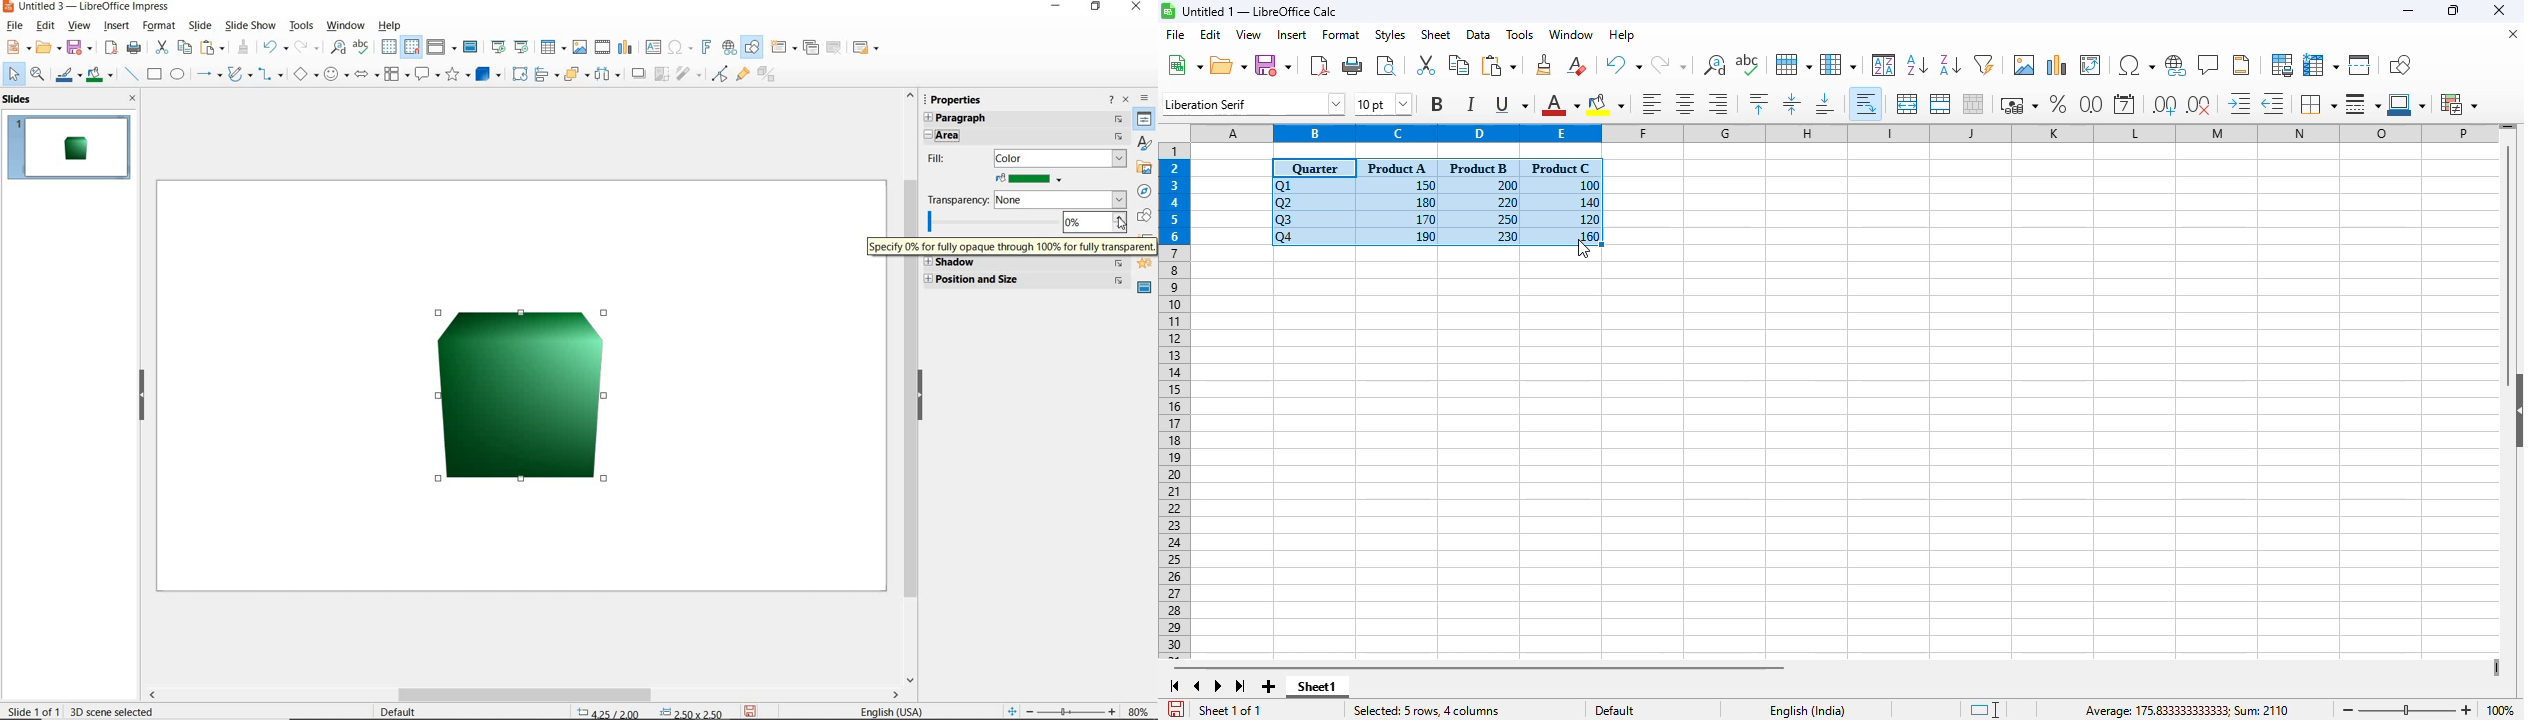 The image size is (2548, 728). Describe the element at coordinates (625, 696) in the screenshot. I see `SCROLLBAR` at that location.